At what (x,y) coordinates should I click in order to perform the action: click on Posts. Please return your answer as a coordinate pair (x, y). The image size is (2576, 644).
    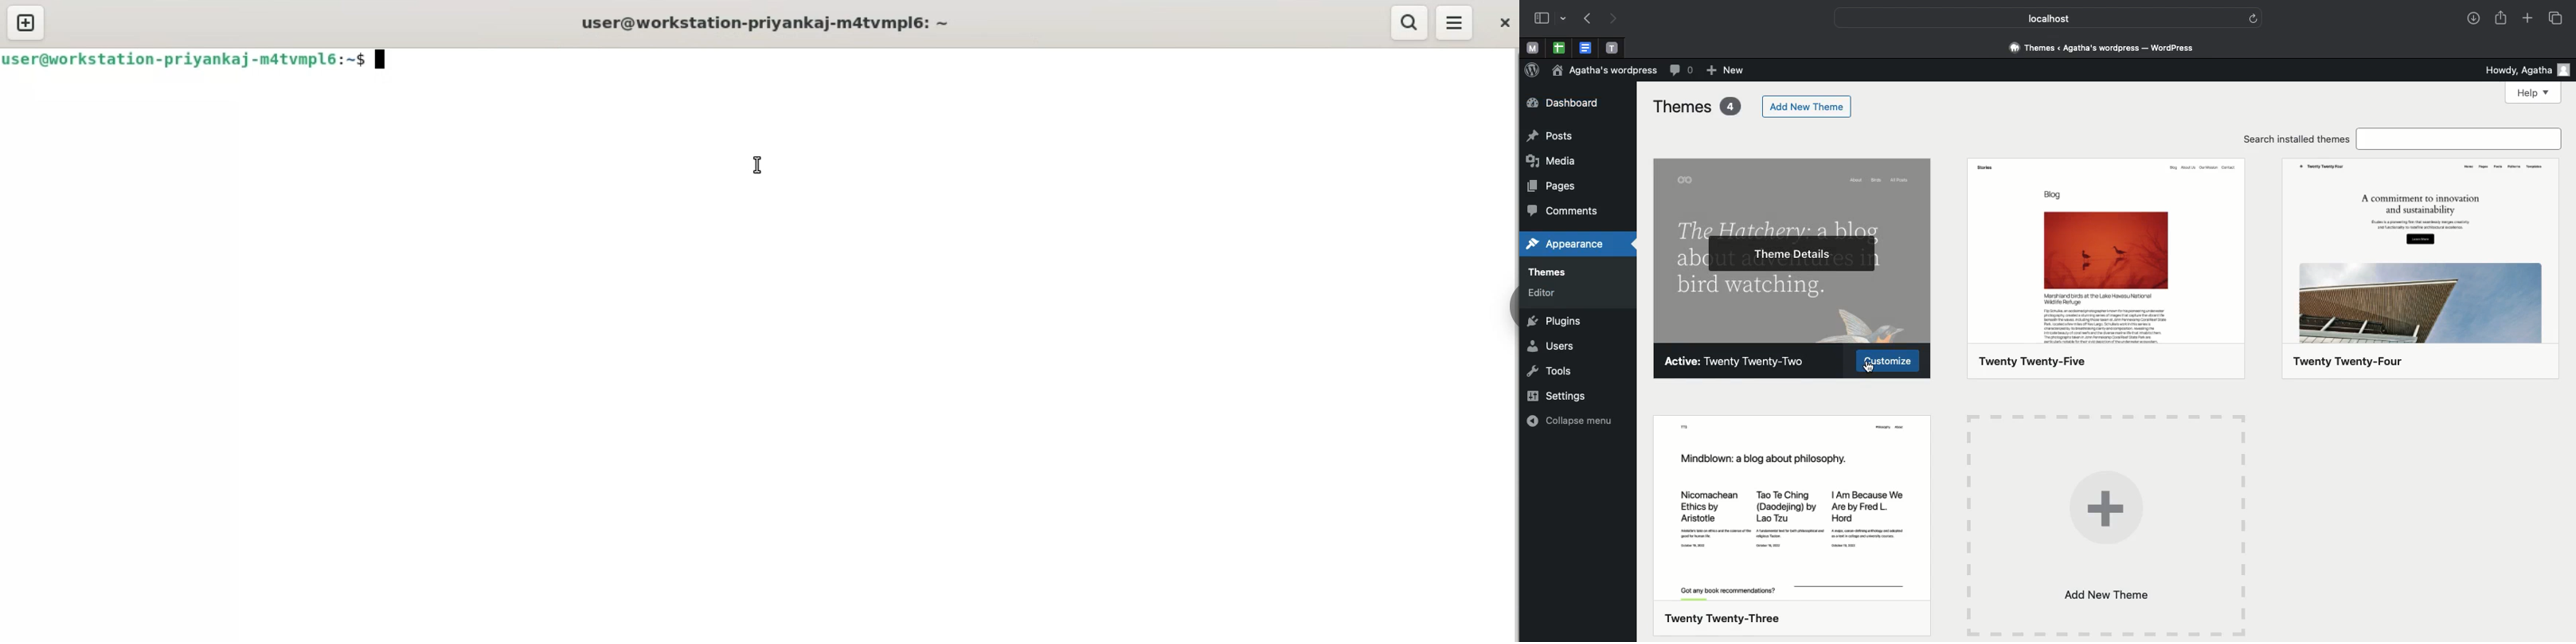
    Looking at the image, I should click on (1552, 136).